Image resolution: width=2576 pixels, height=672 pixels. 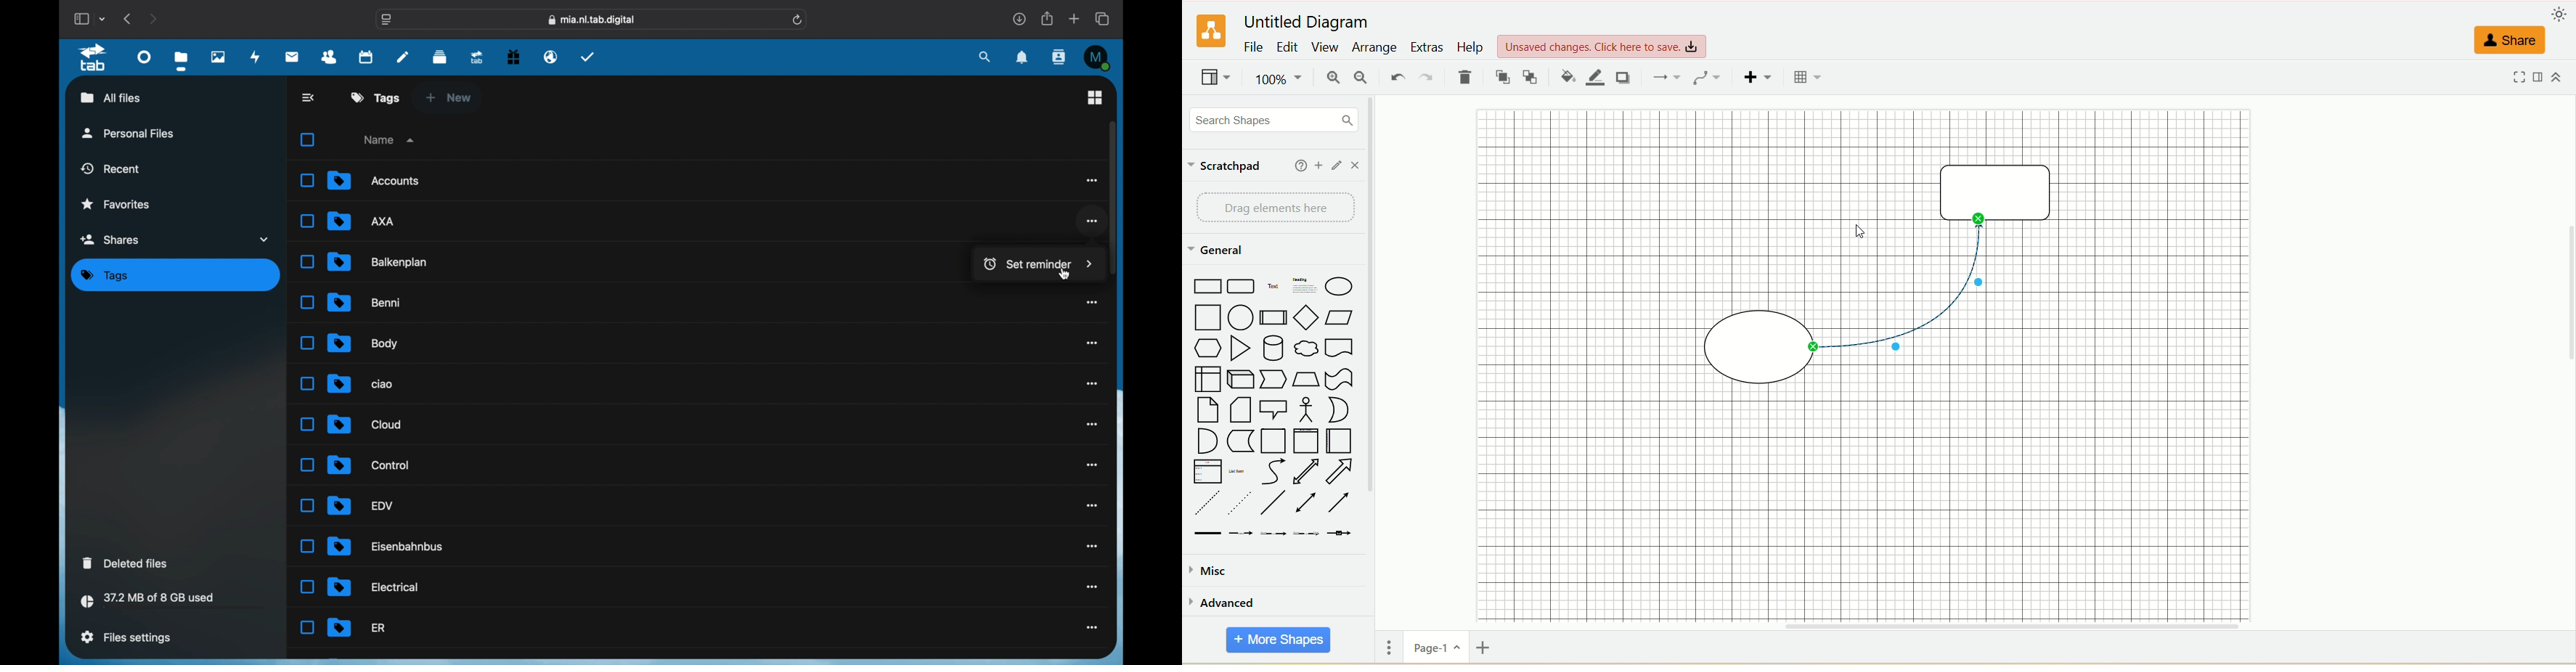 What do you see at coordinates (1337, 164) in the screenshot?
I see `edit` at bounding box center [1337, 164].